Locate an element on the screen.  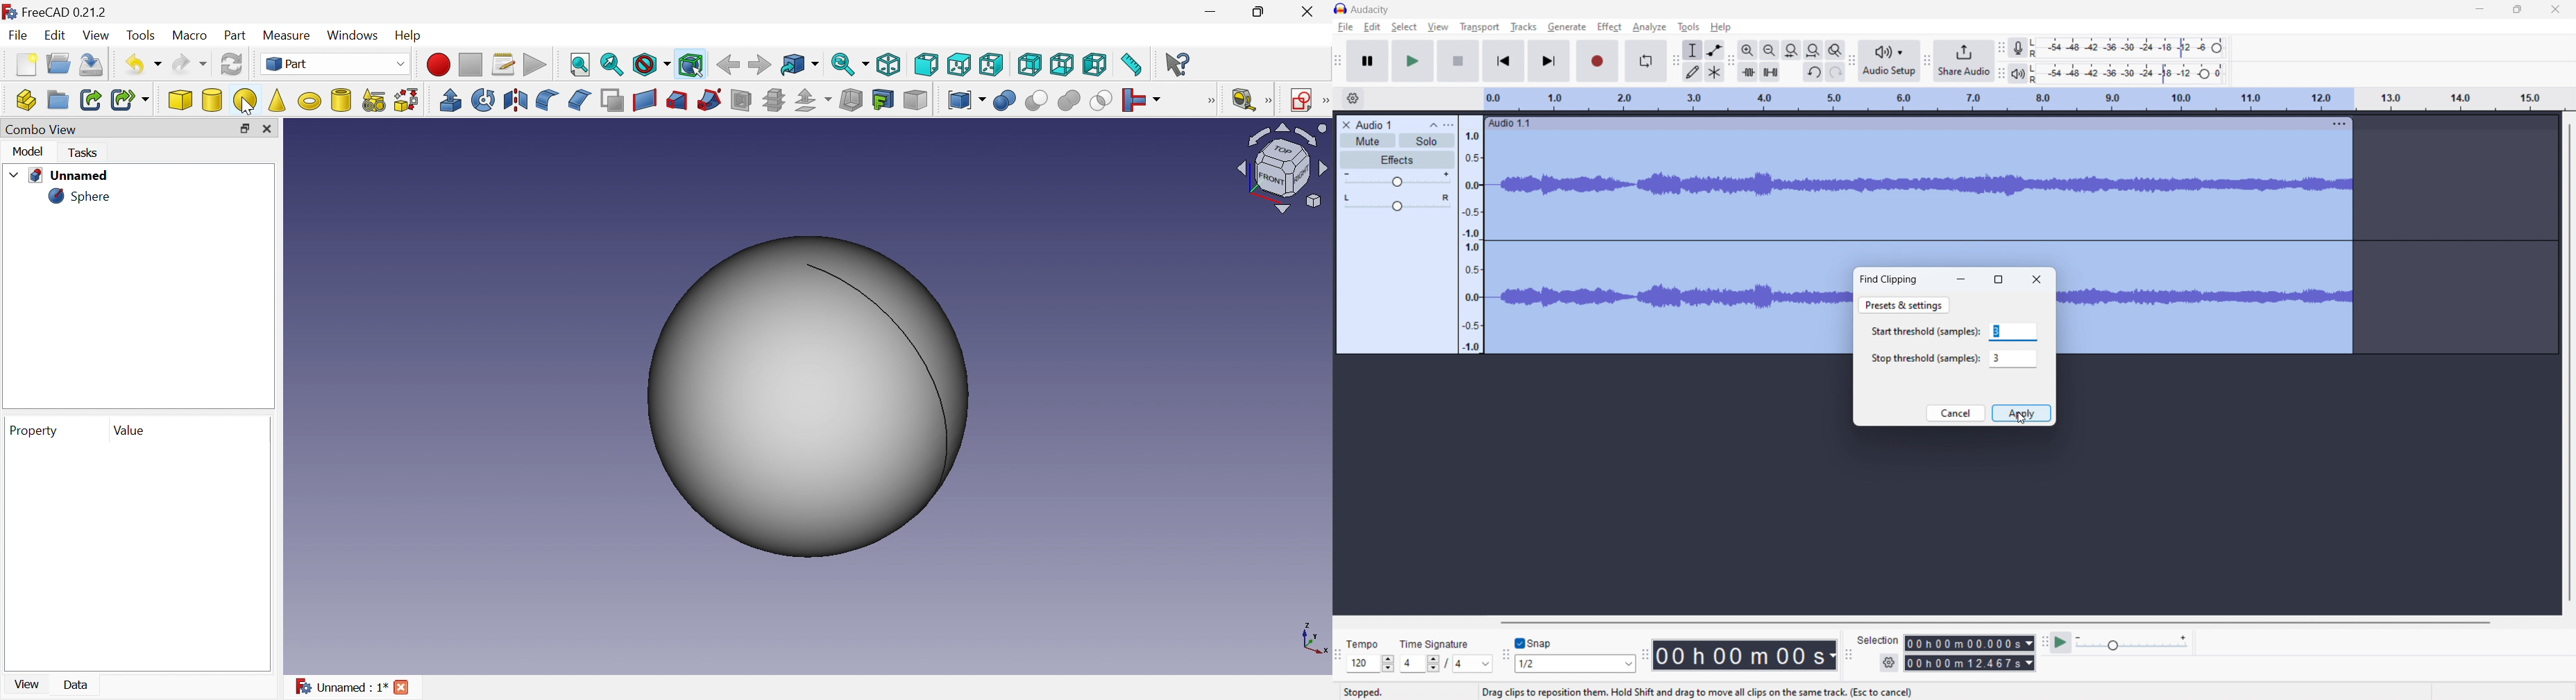
Rear is located at coordinates (1031, 63).